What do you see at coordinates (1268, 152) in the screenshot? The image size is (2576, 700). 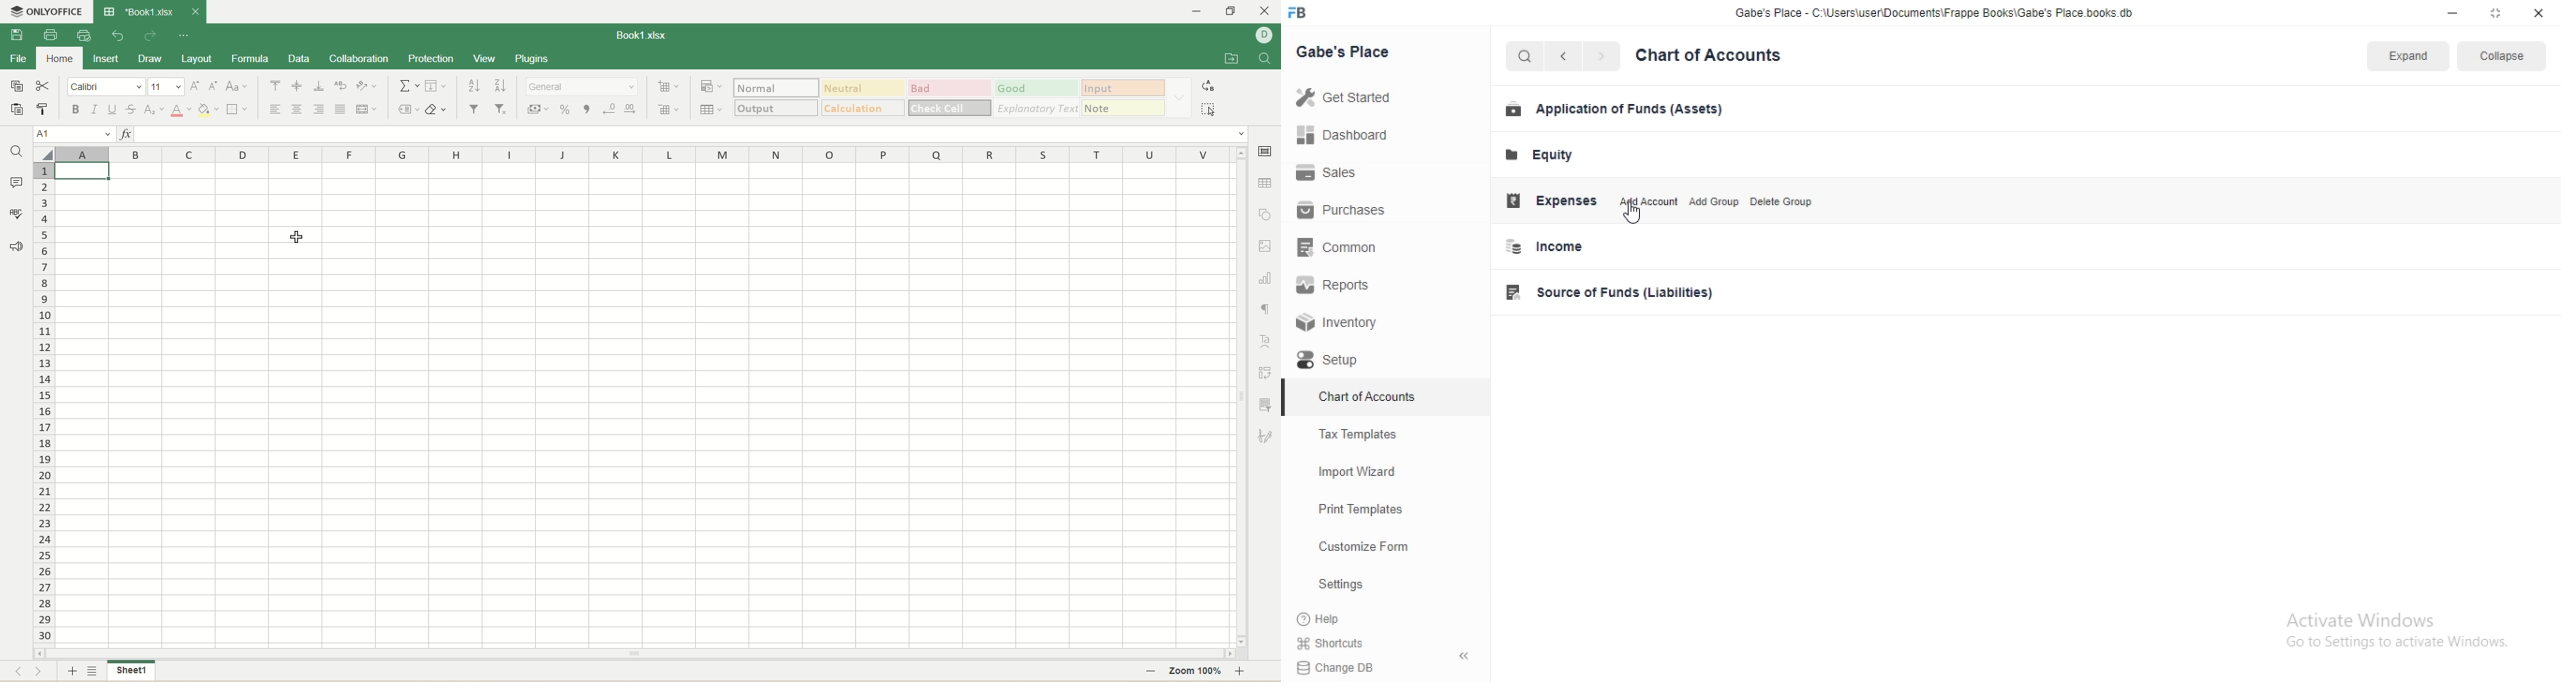 I see `cell settings` at bounding box center [1268, 152].